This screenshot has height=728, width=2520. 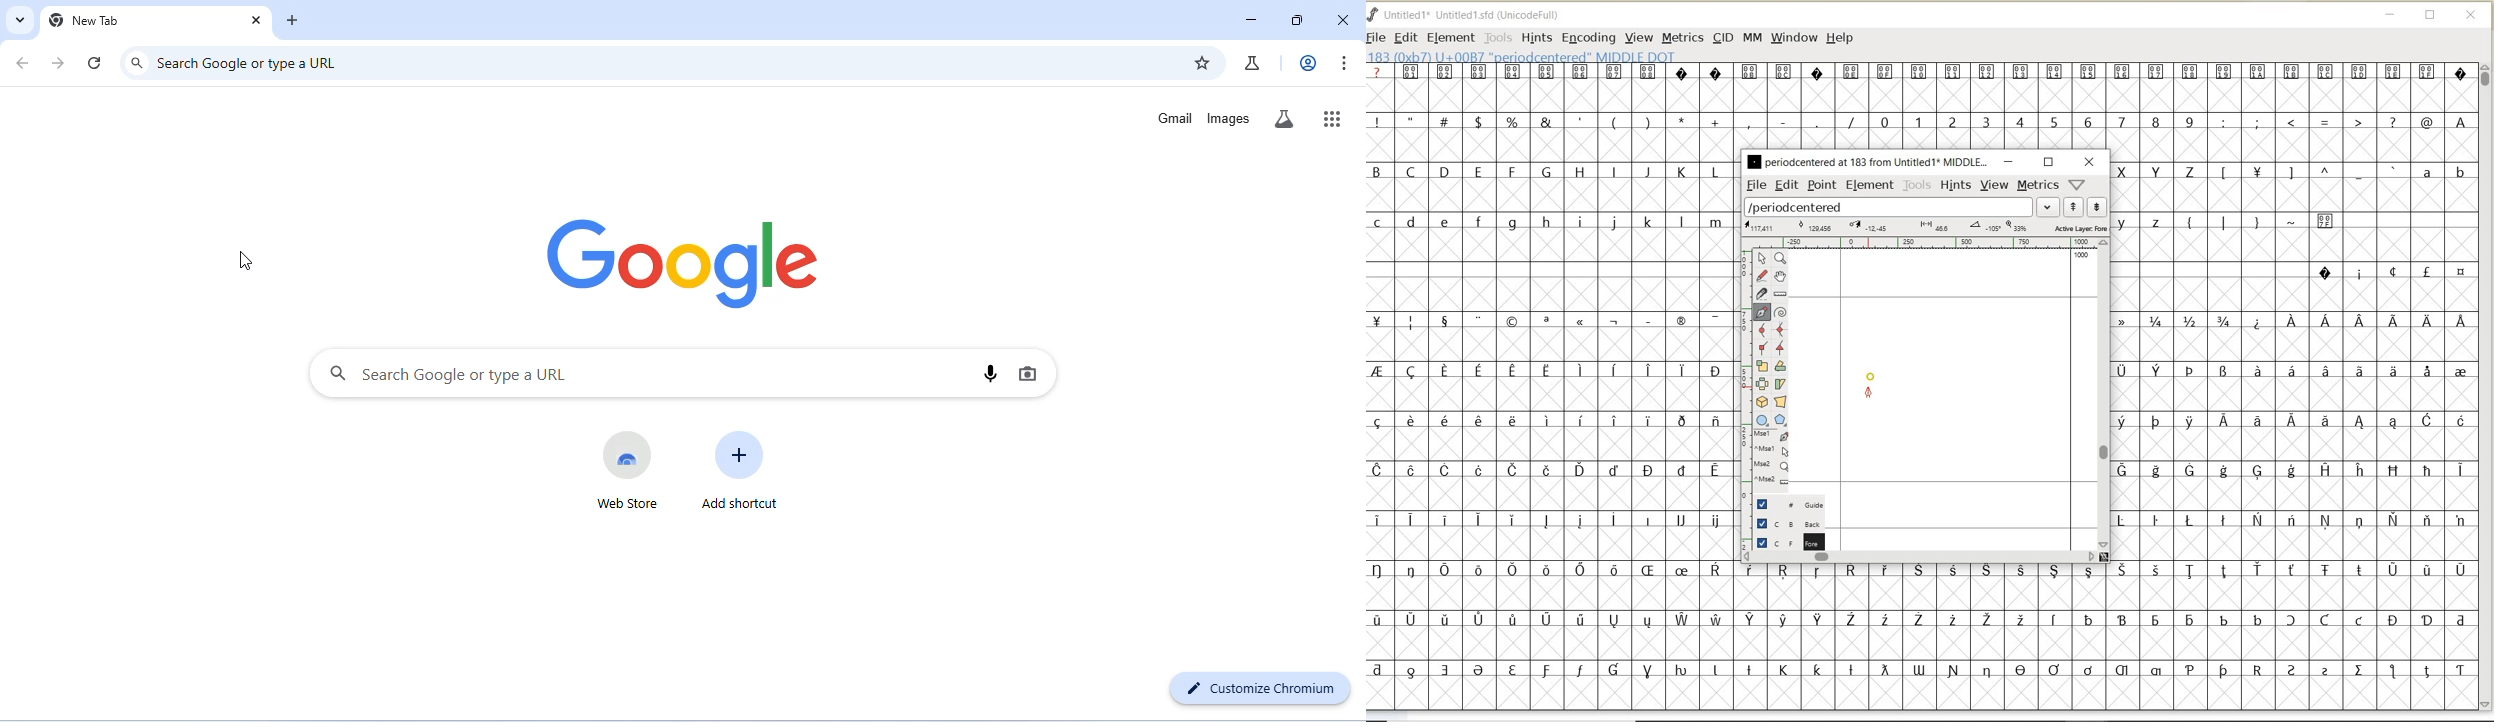 What do you see at coordinates (2443, 175) in the screenshot?
I see `lowercase letters` at bounding box center [2443, 175].